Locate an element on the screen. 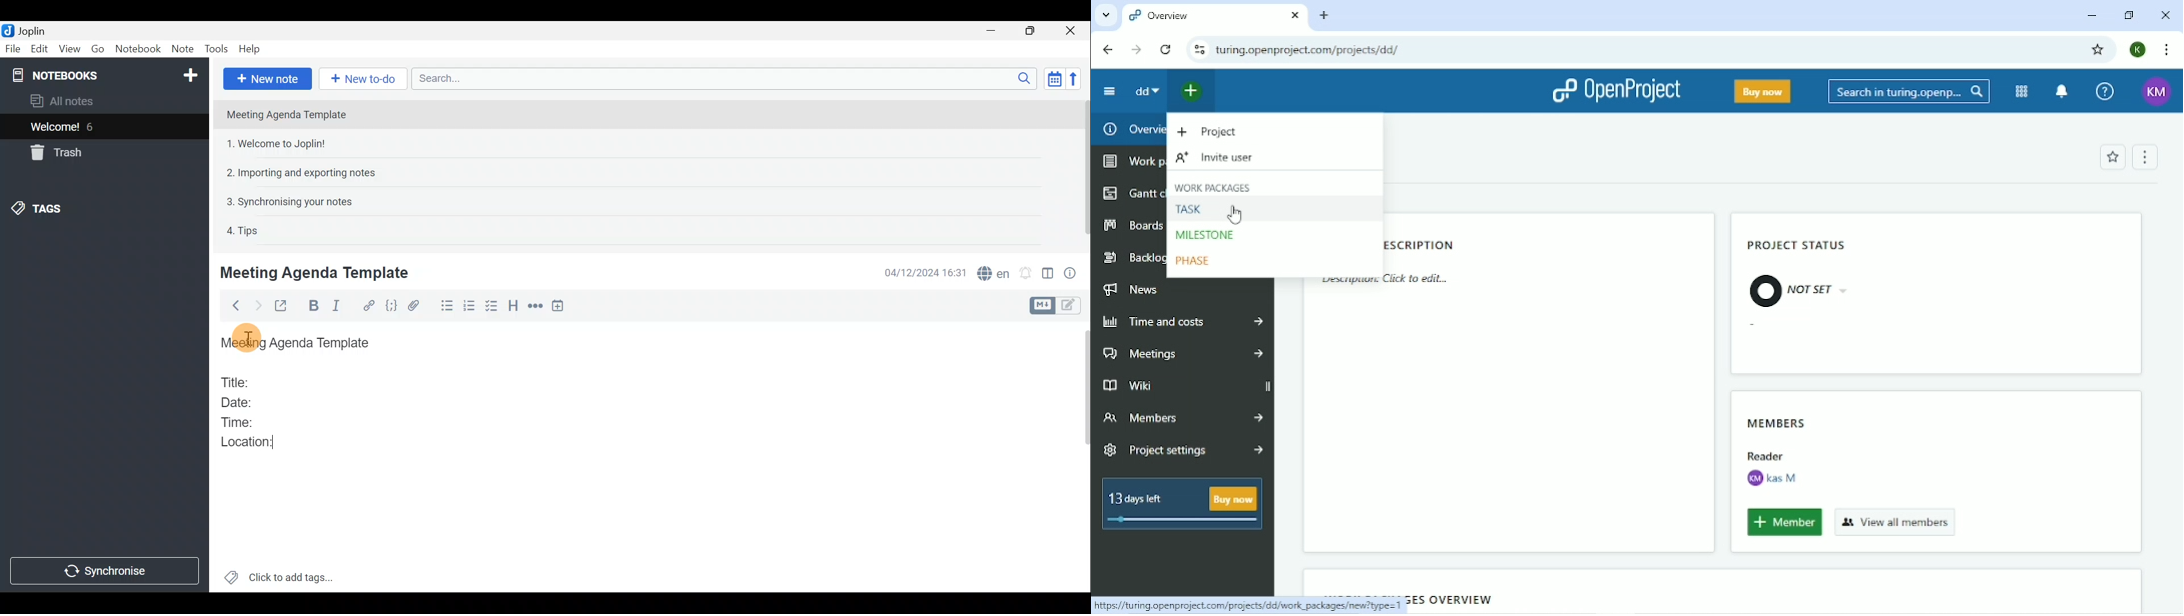  Notebook is located at coordinates (137, 48).